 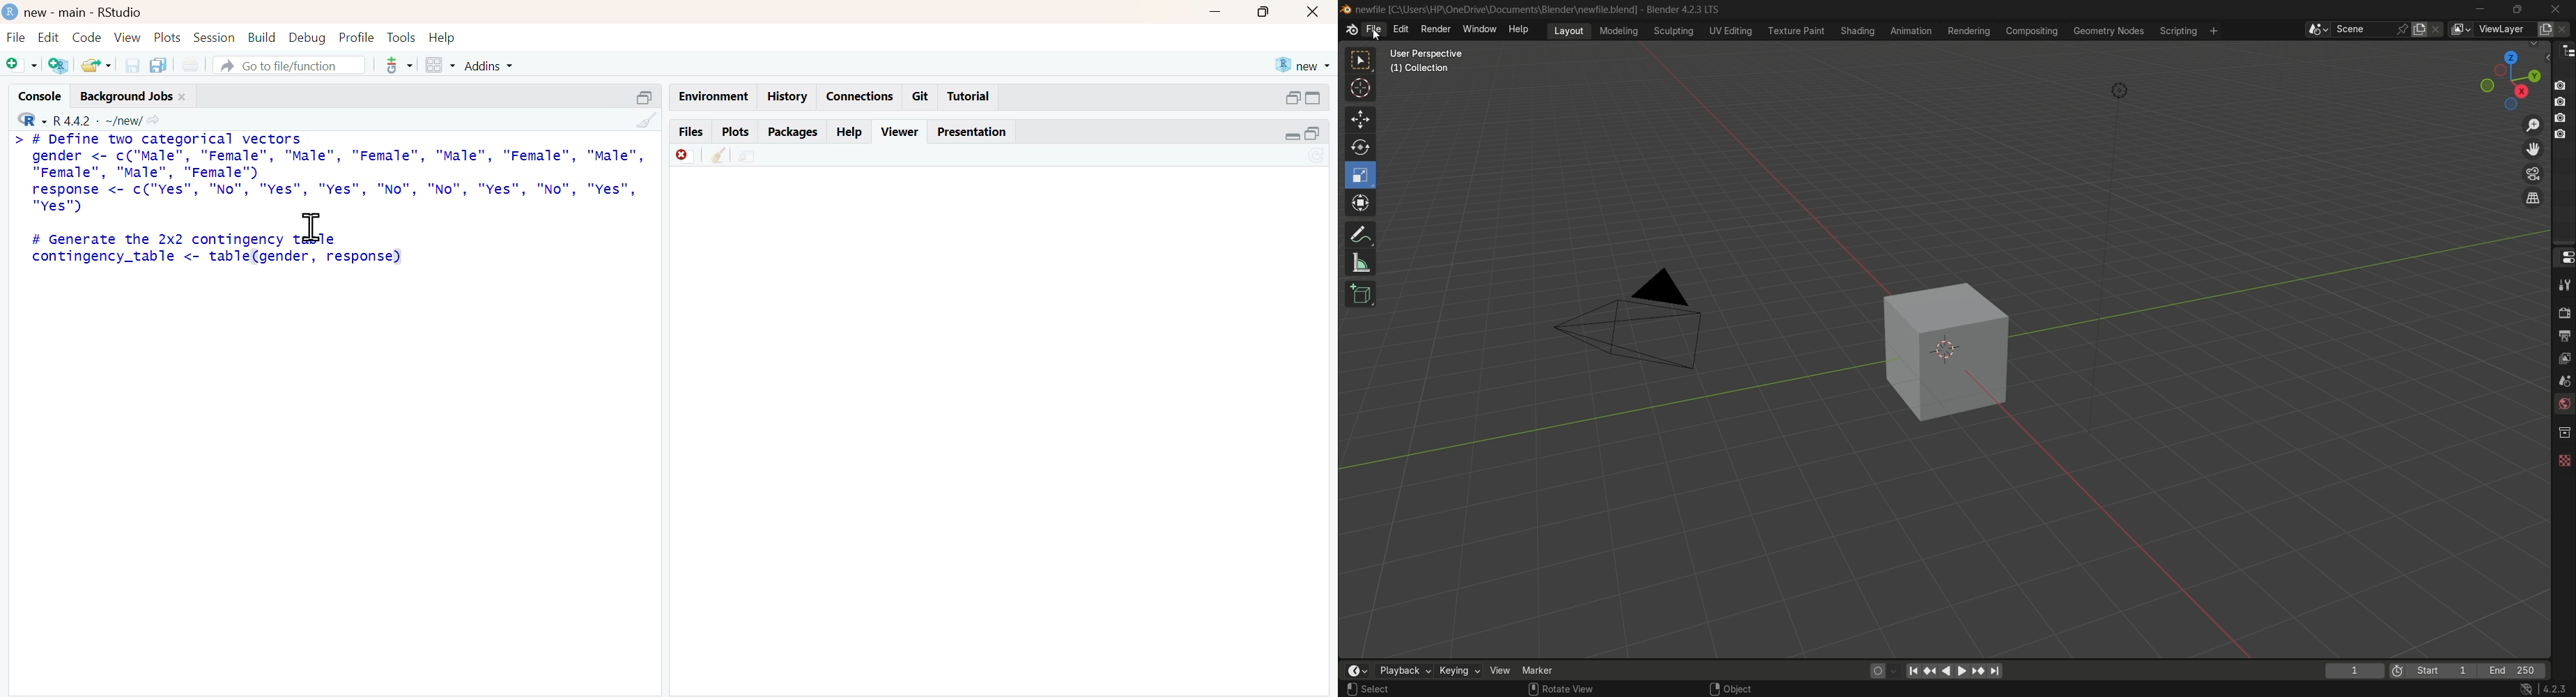 What do you see at coordinates (718, 155) in the screenshot?
I see `clean` at bounding box center [718, 155].